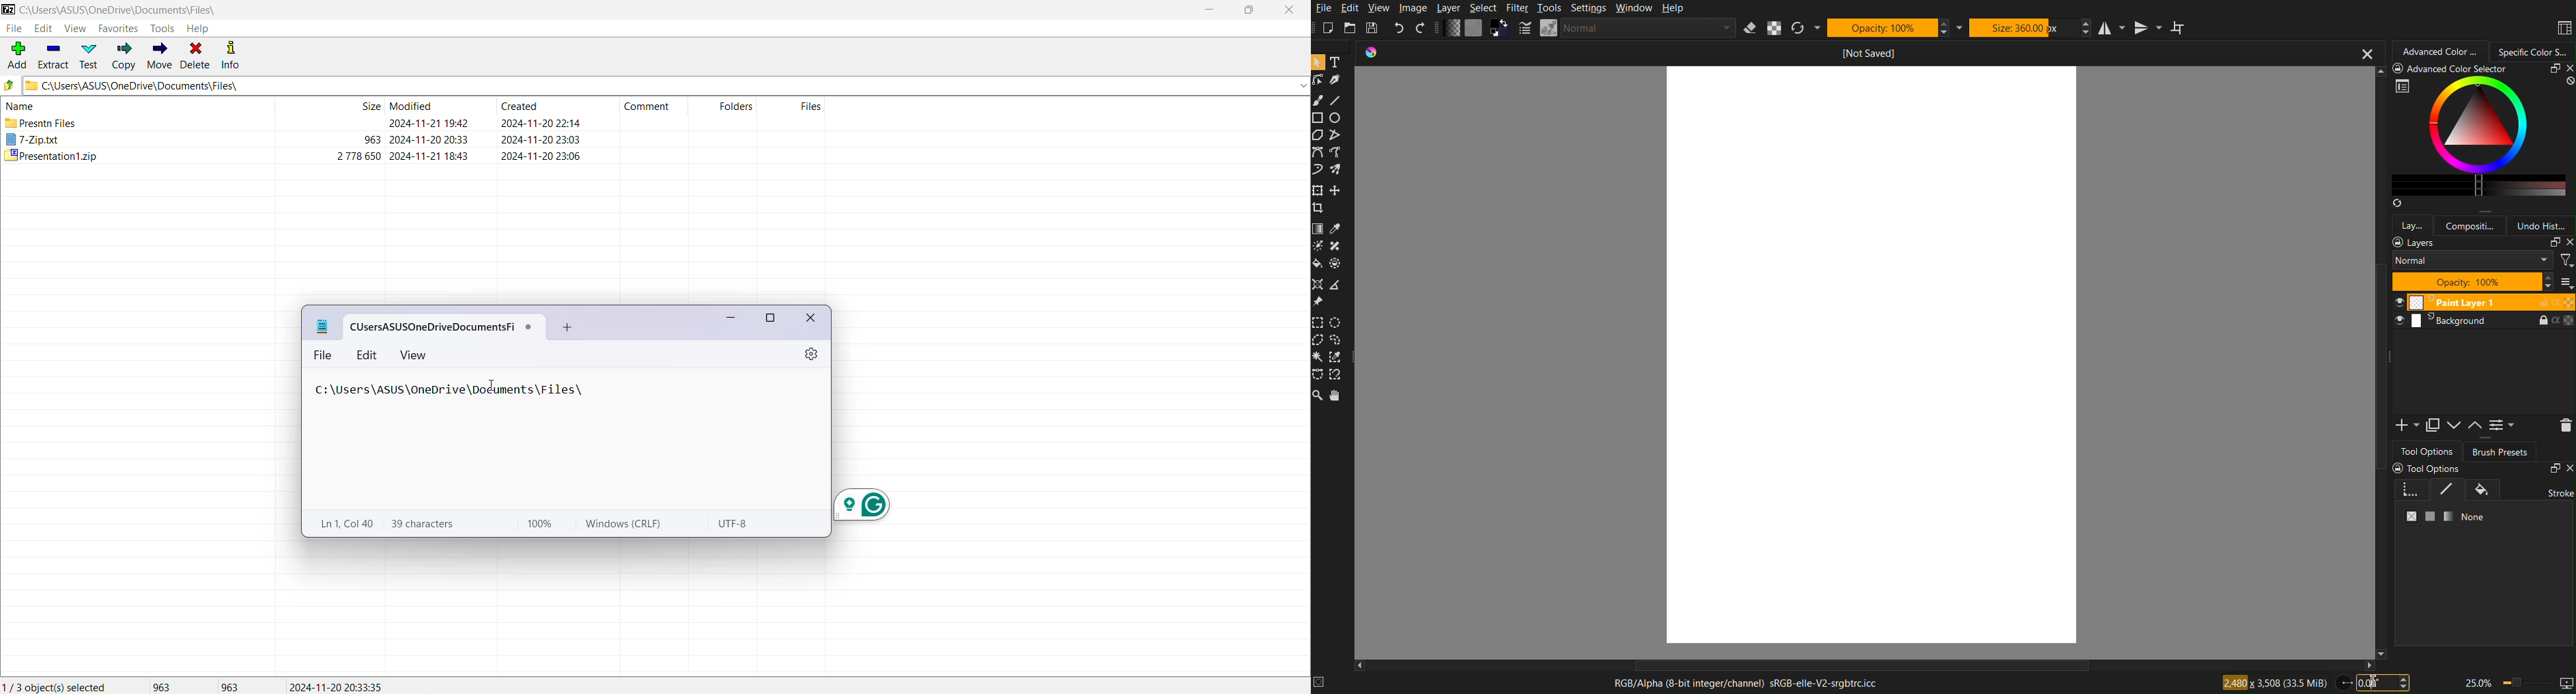  What do you see at coordinates (1806, 27) in the screenshot?
I see `Refresh` at bounding box center [1806, 27].